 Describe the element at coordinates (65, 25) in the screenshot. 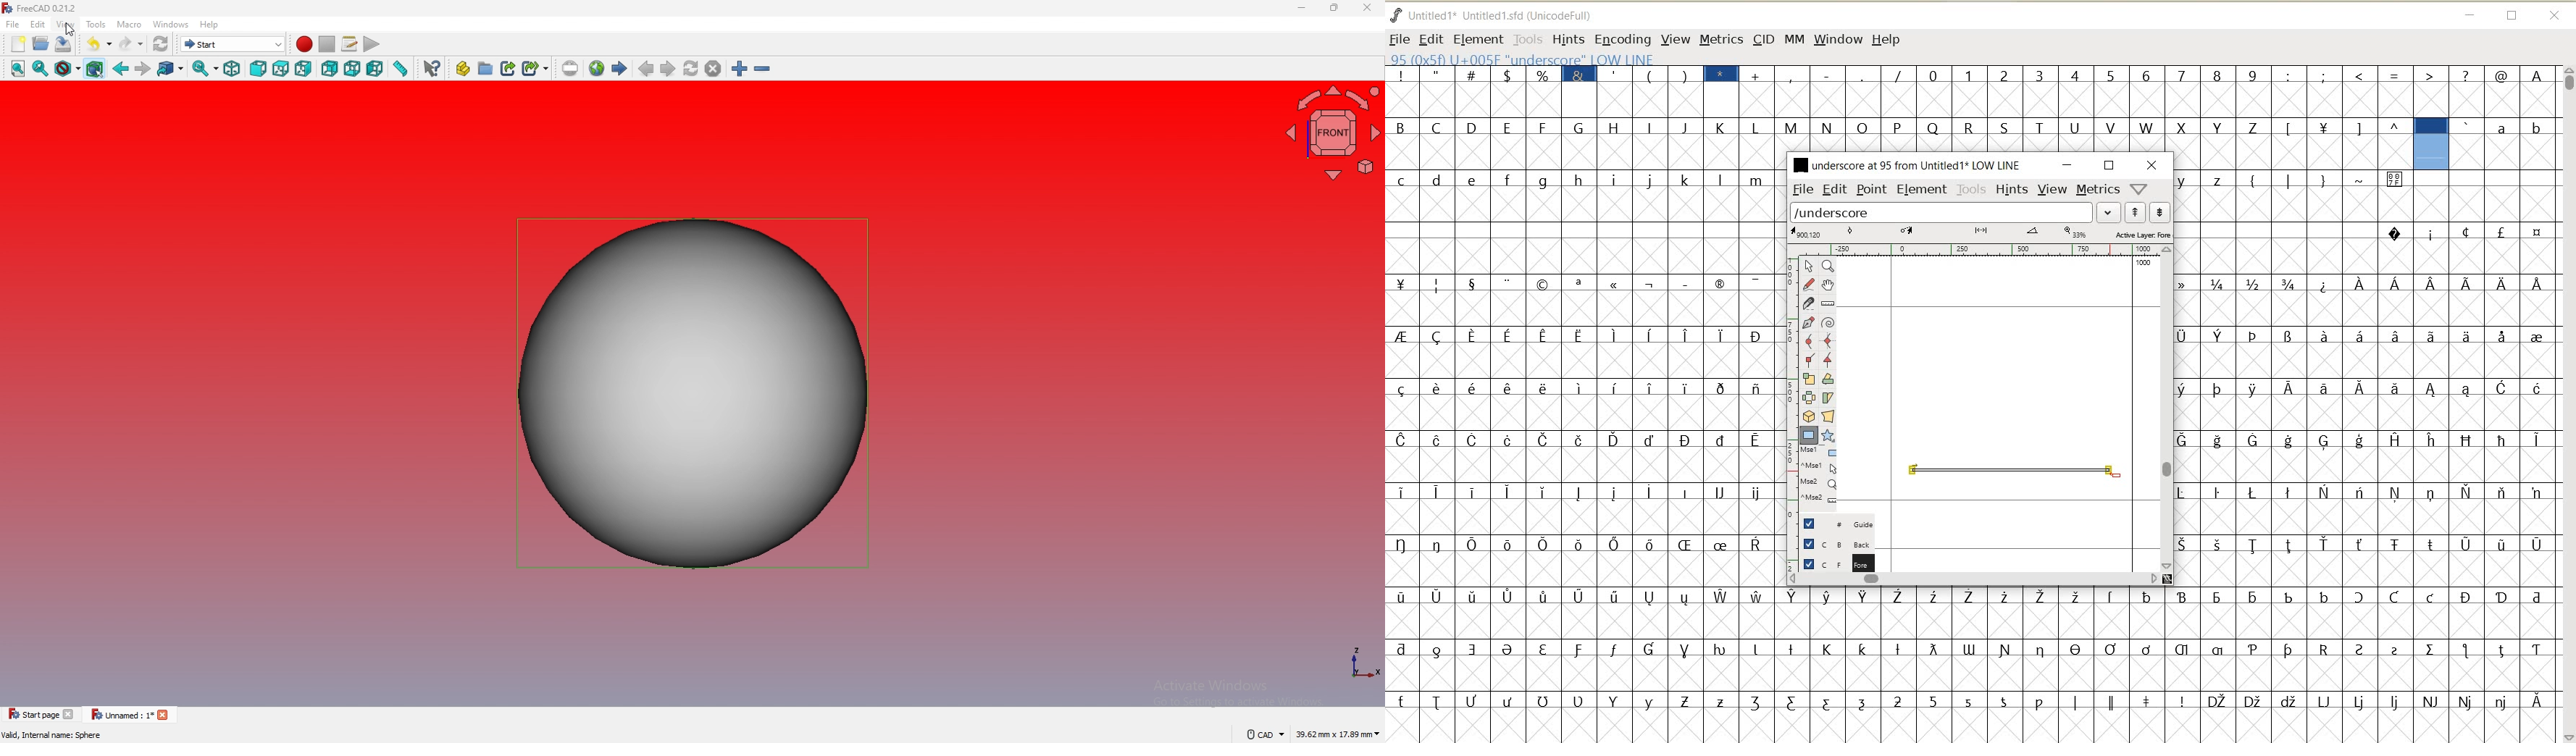

I see `view` at that location.